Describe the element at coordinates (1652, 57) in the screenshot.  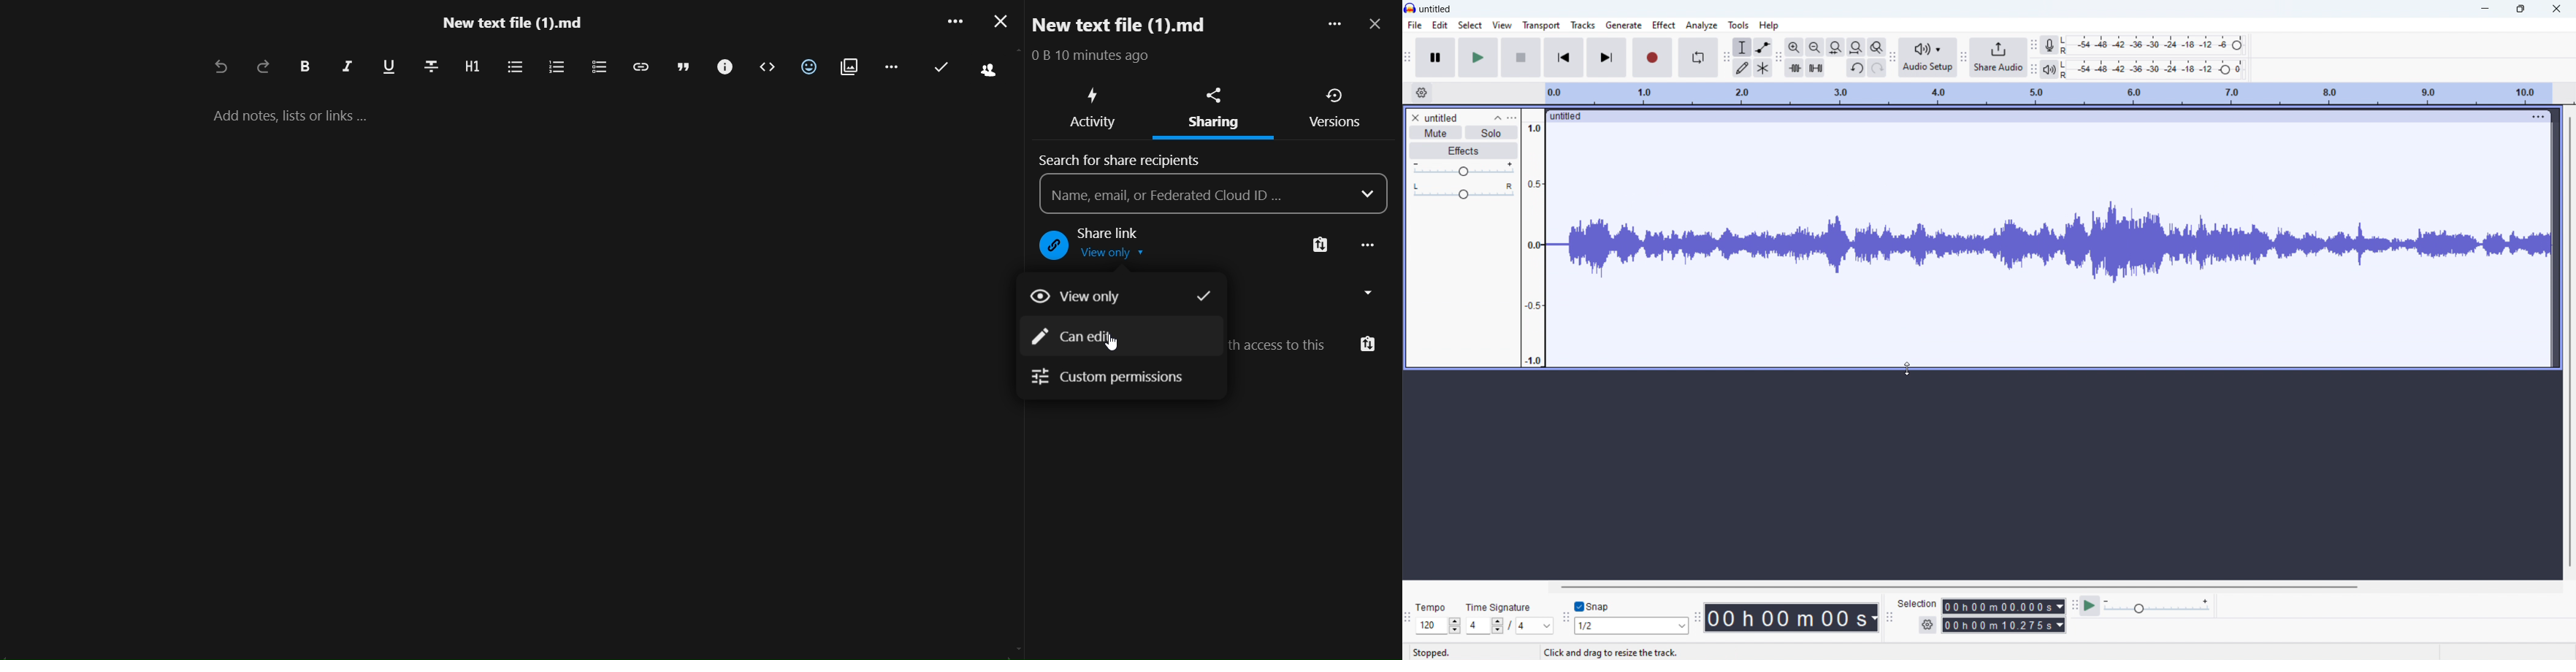
I see `record` at that location.